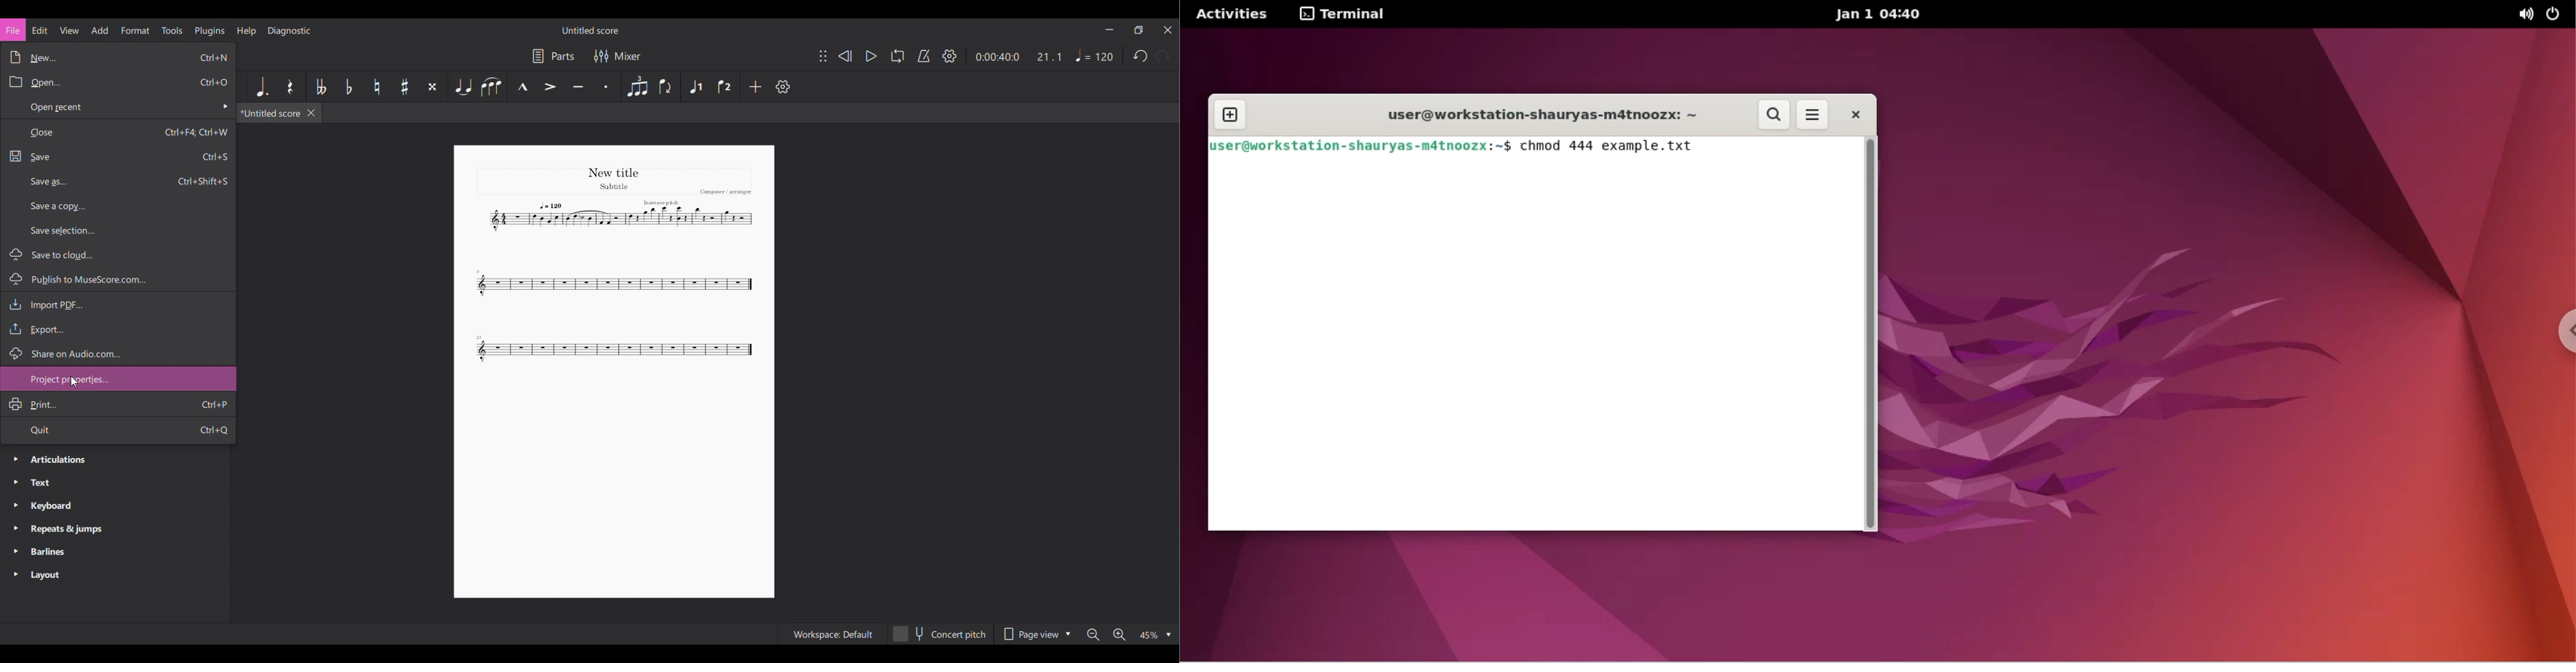 The height and width of the screenshot is (672, 2576). Describe the element at coordinates (1341, 15) in the screenshot. I see `terminal` at that location.